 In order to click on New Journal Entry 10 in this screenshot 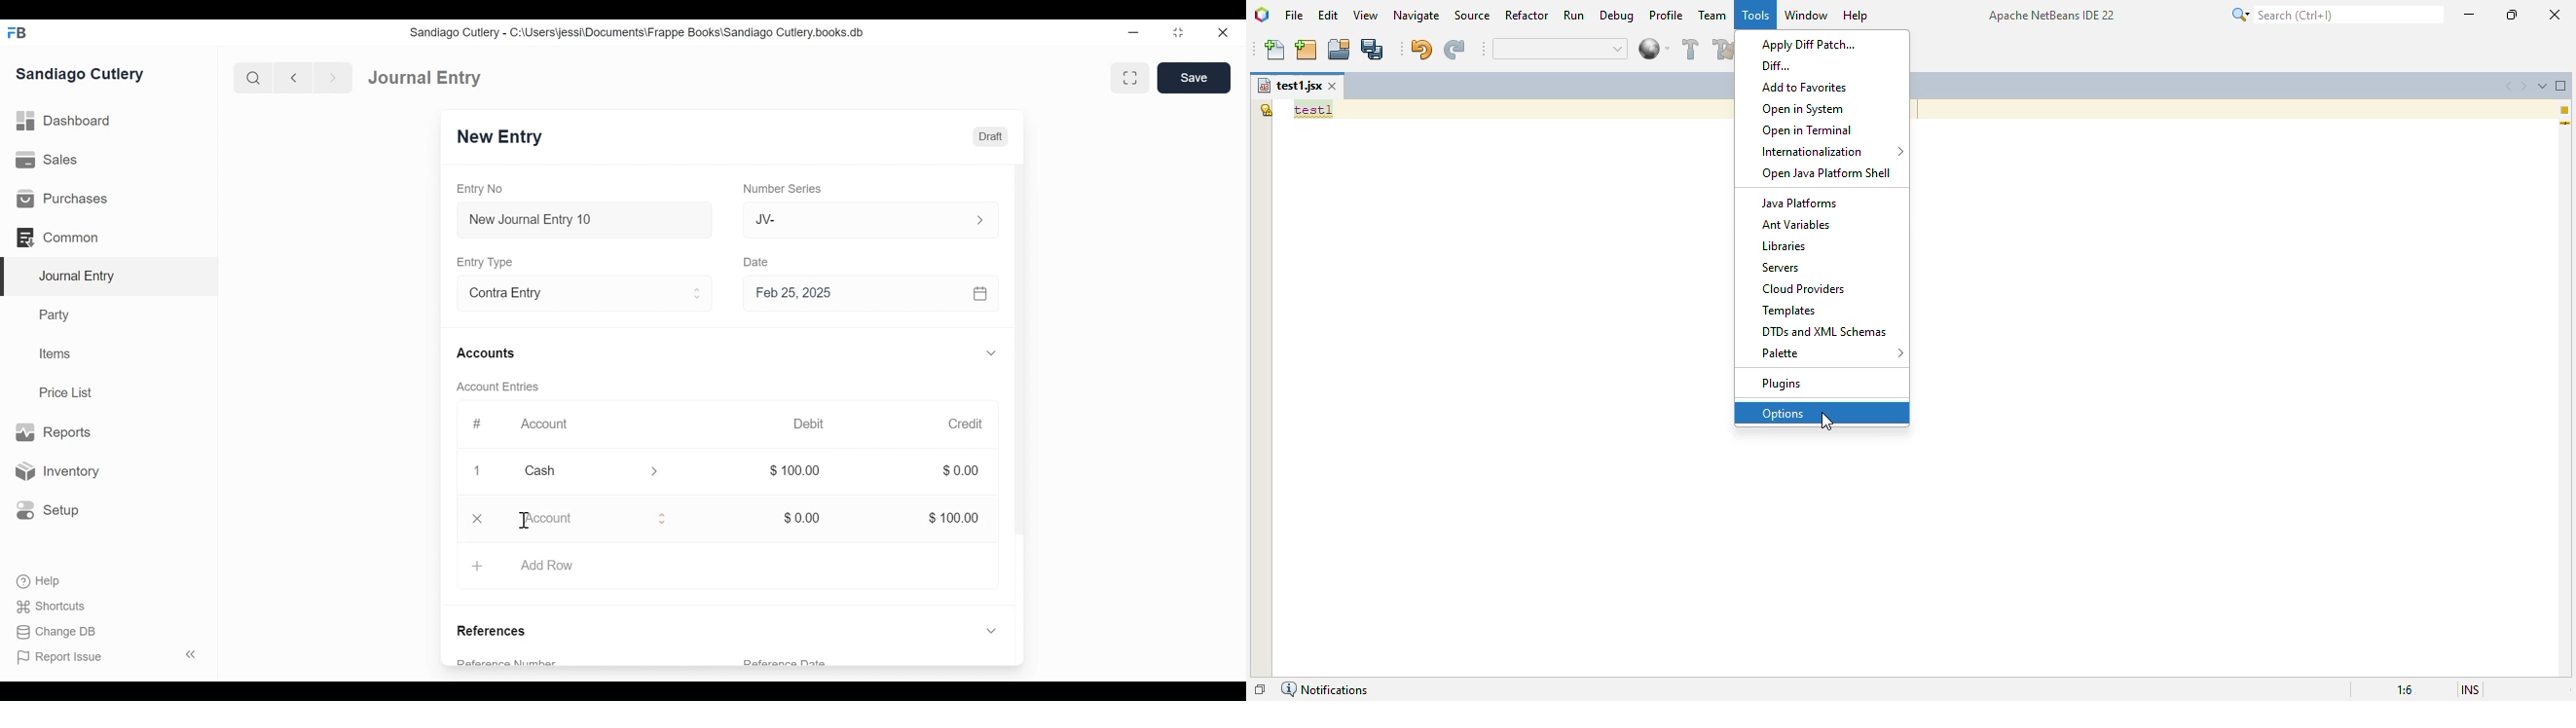, I will do `click(584, 219)`.